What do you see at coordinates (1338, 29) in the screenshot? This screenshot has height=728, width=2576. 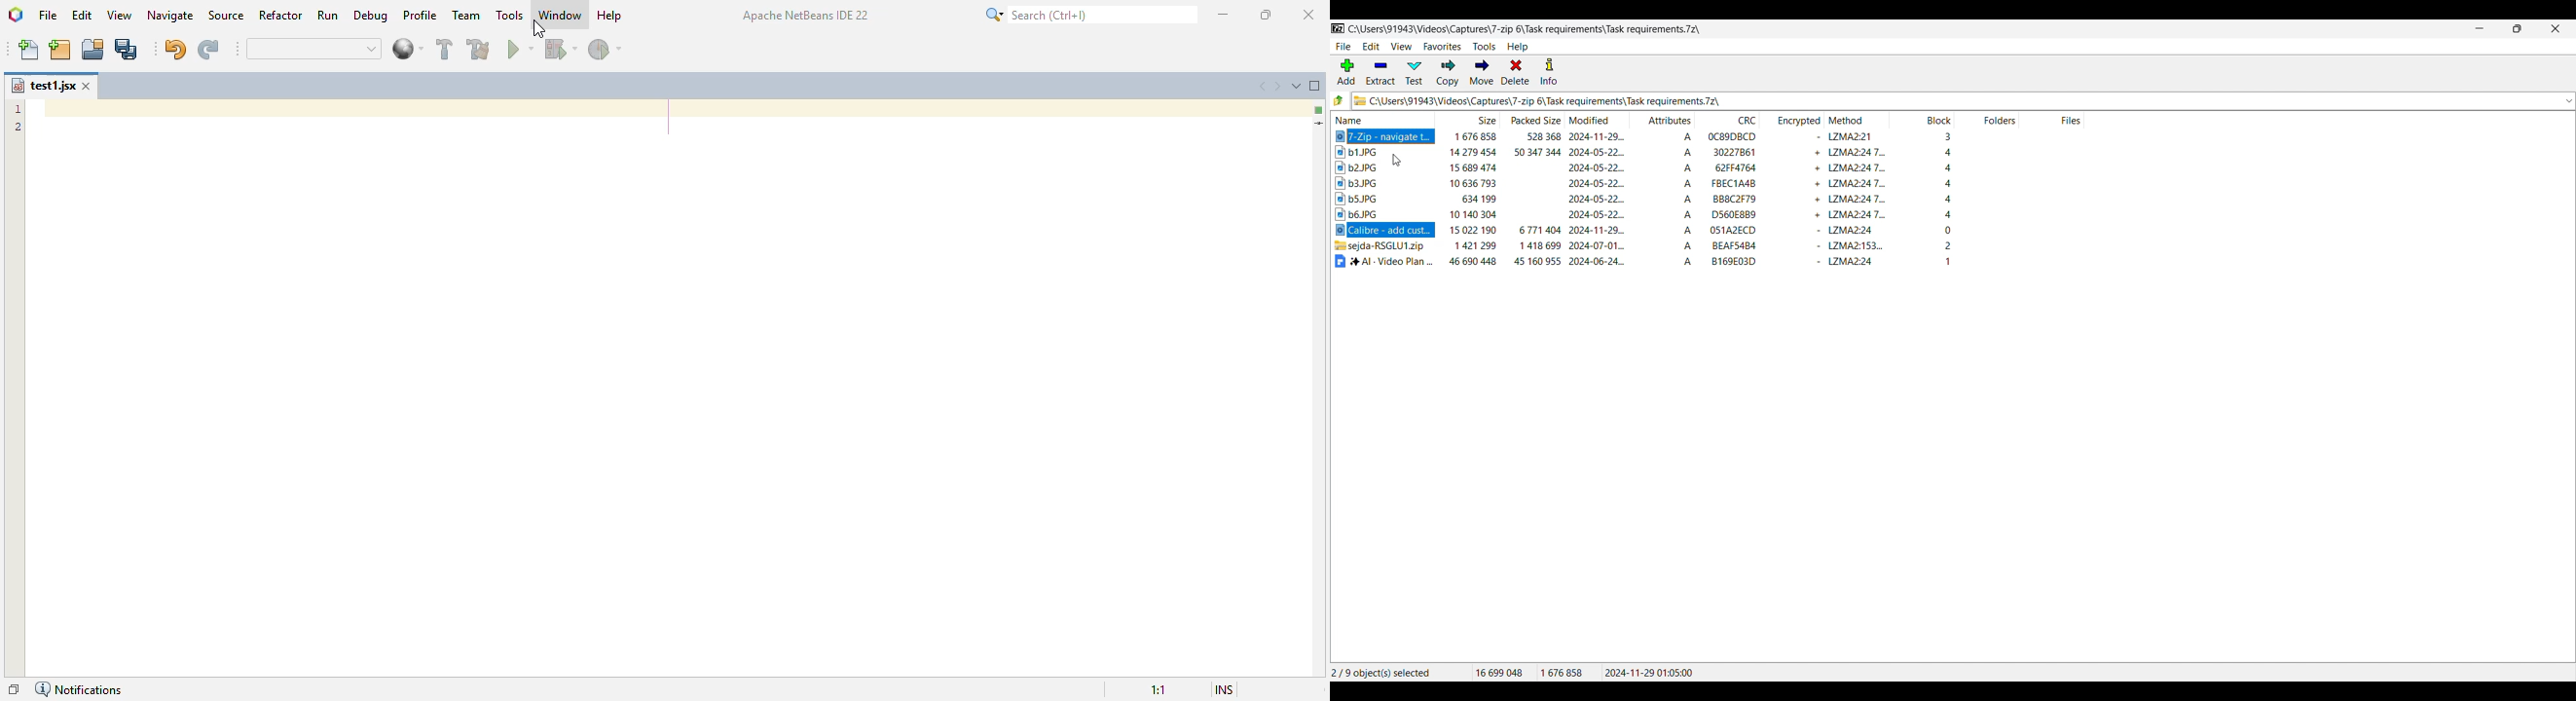 I see `Software logo` at bounding box center [1338, 29].